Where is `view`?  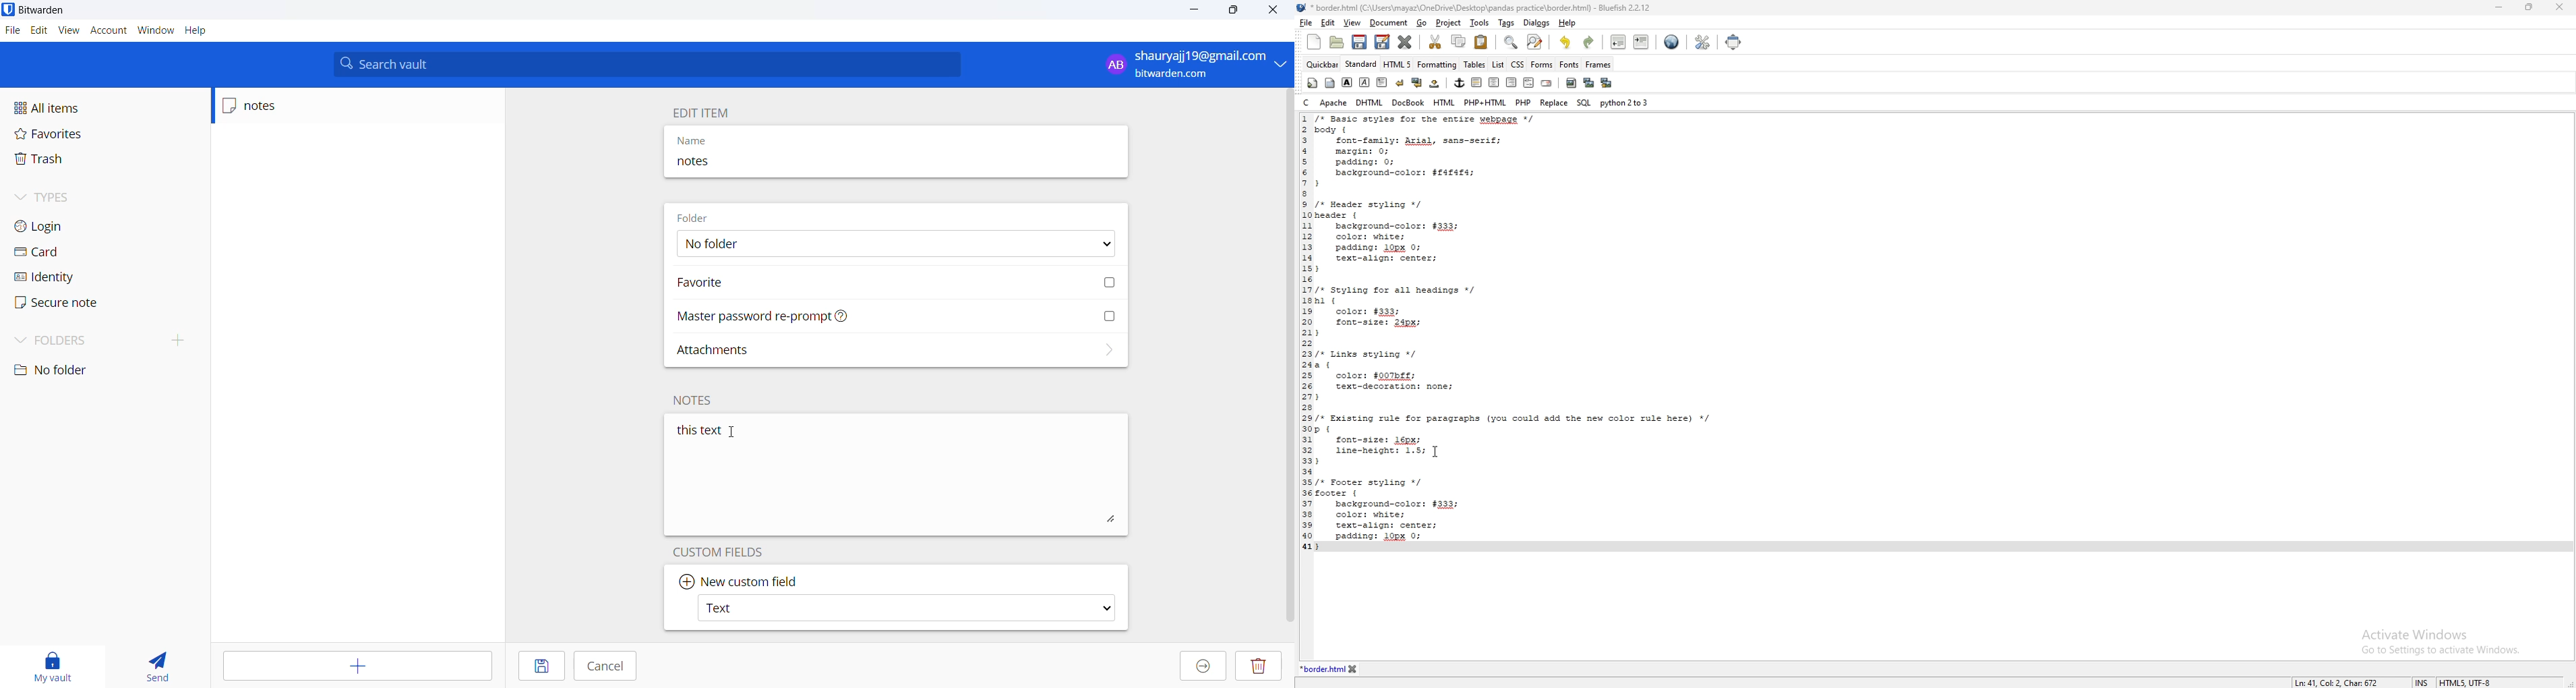
view is located at coordinates (67, 30).